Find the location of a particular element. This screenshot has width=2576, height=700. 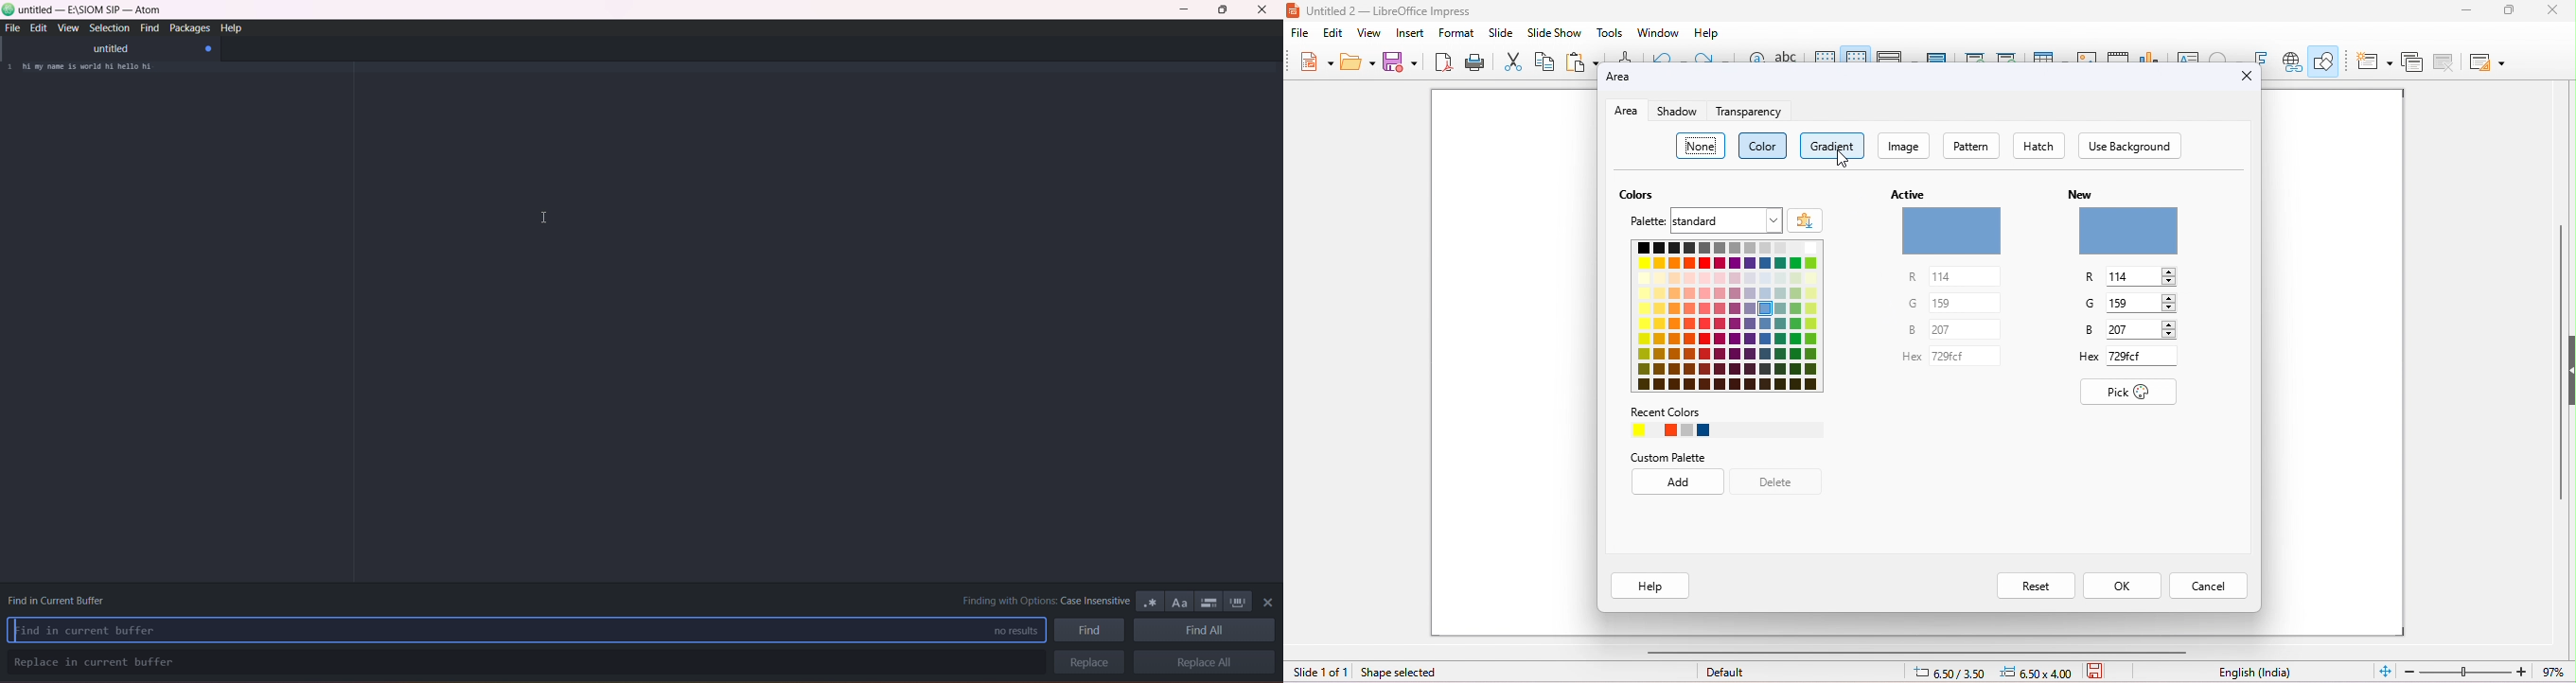

r is located at coordinates (1893, 276).